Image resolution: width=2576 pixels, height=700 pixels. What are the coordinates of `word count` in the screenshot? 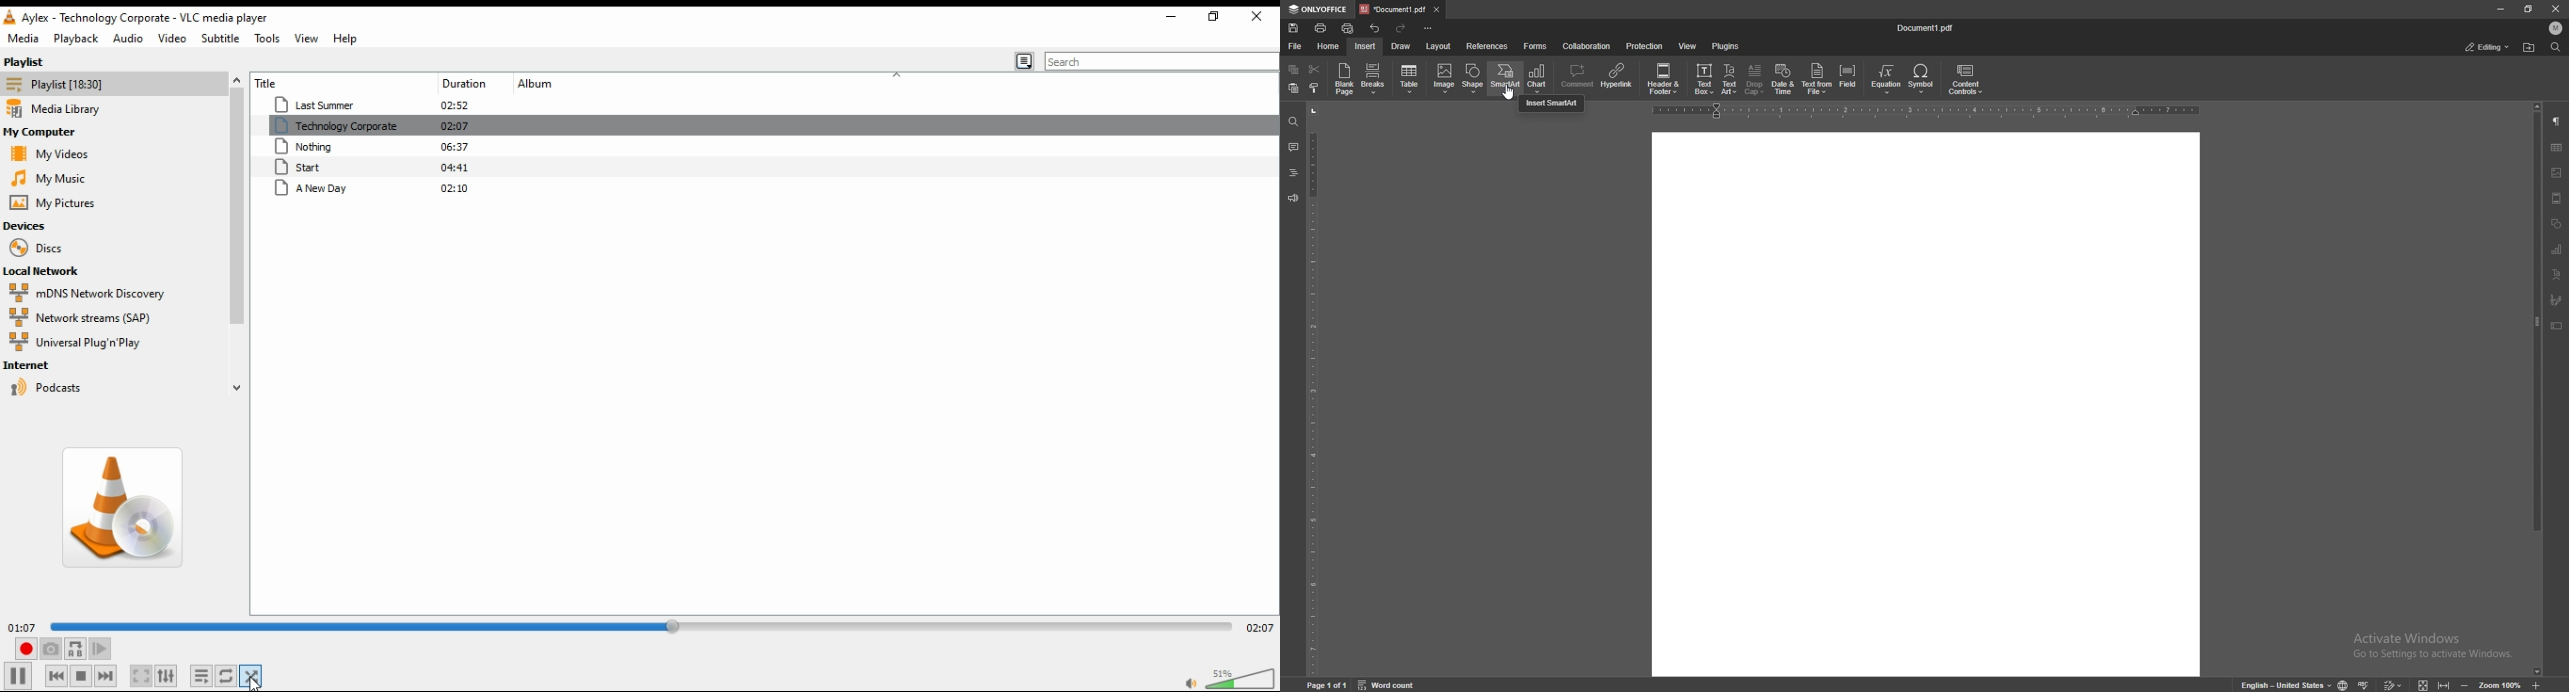 It's located at (1388, 683).